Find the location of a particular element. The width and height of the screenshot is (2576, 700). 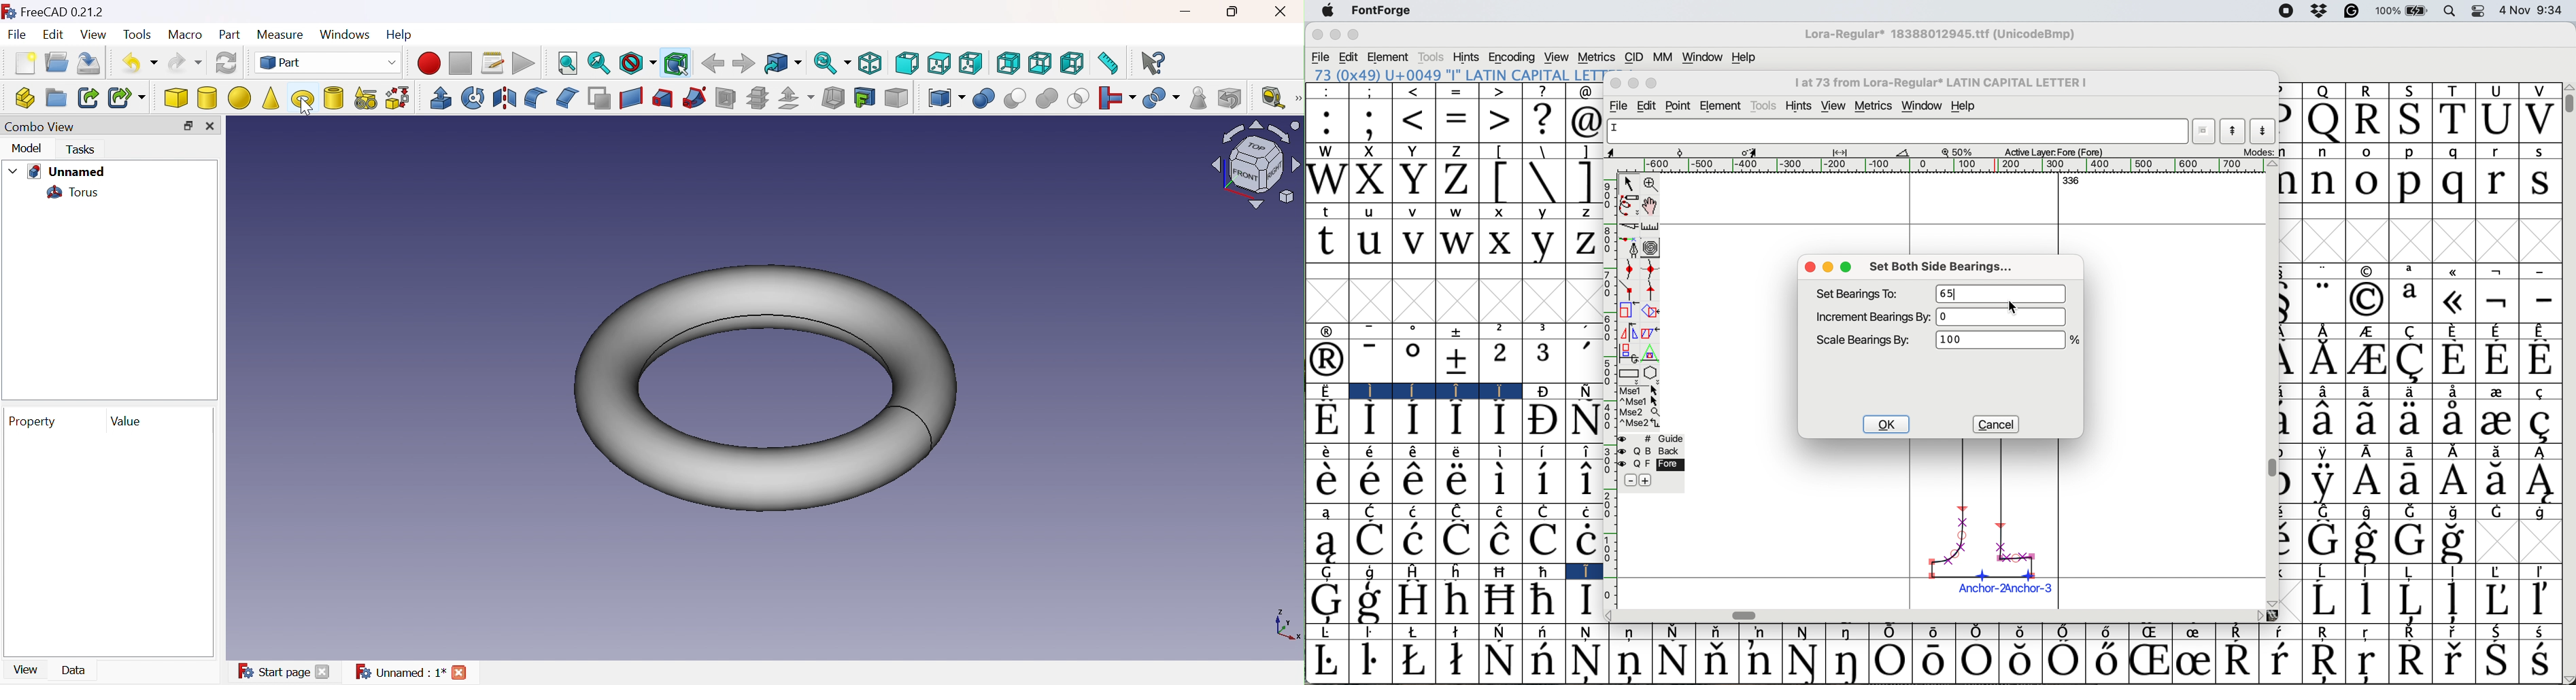

Refresh is located at coordinates (225, 63).